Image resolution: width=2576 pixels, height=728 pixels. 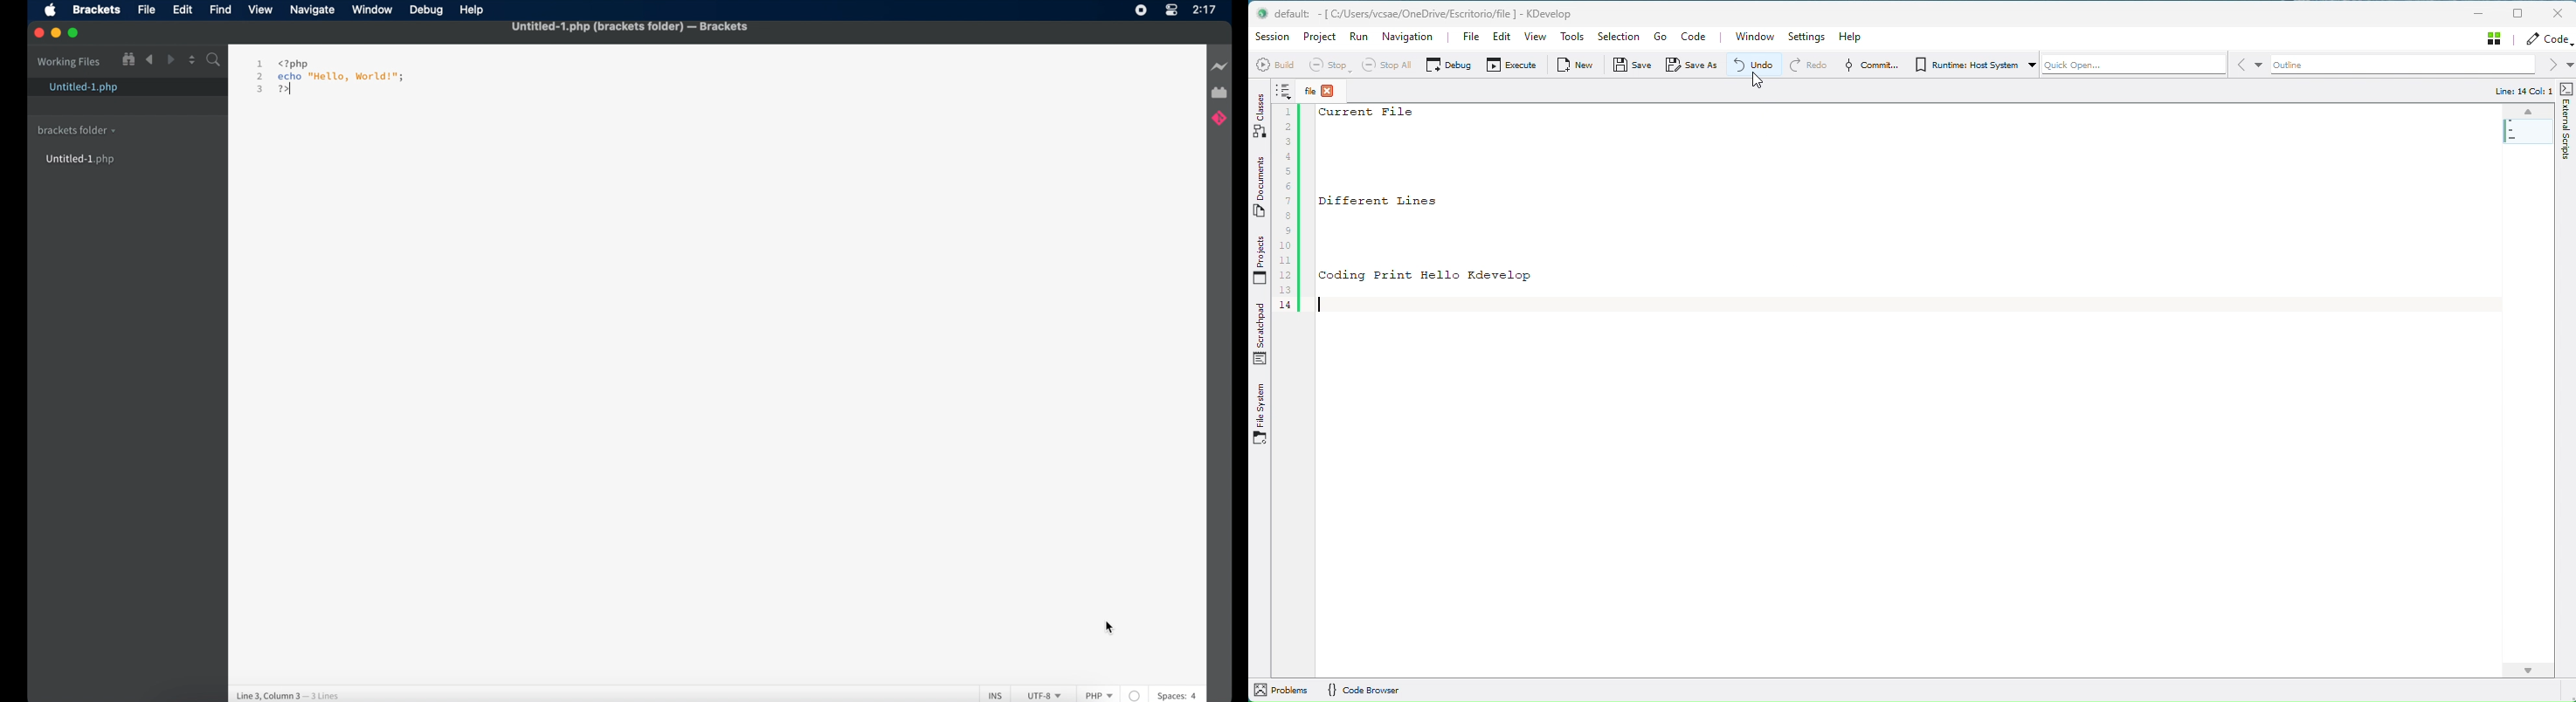 What do you see at coordinates (75, 32) in the screenshot?
I see `maximize` at bounding box center [75, 32].